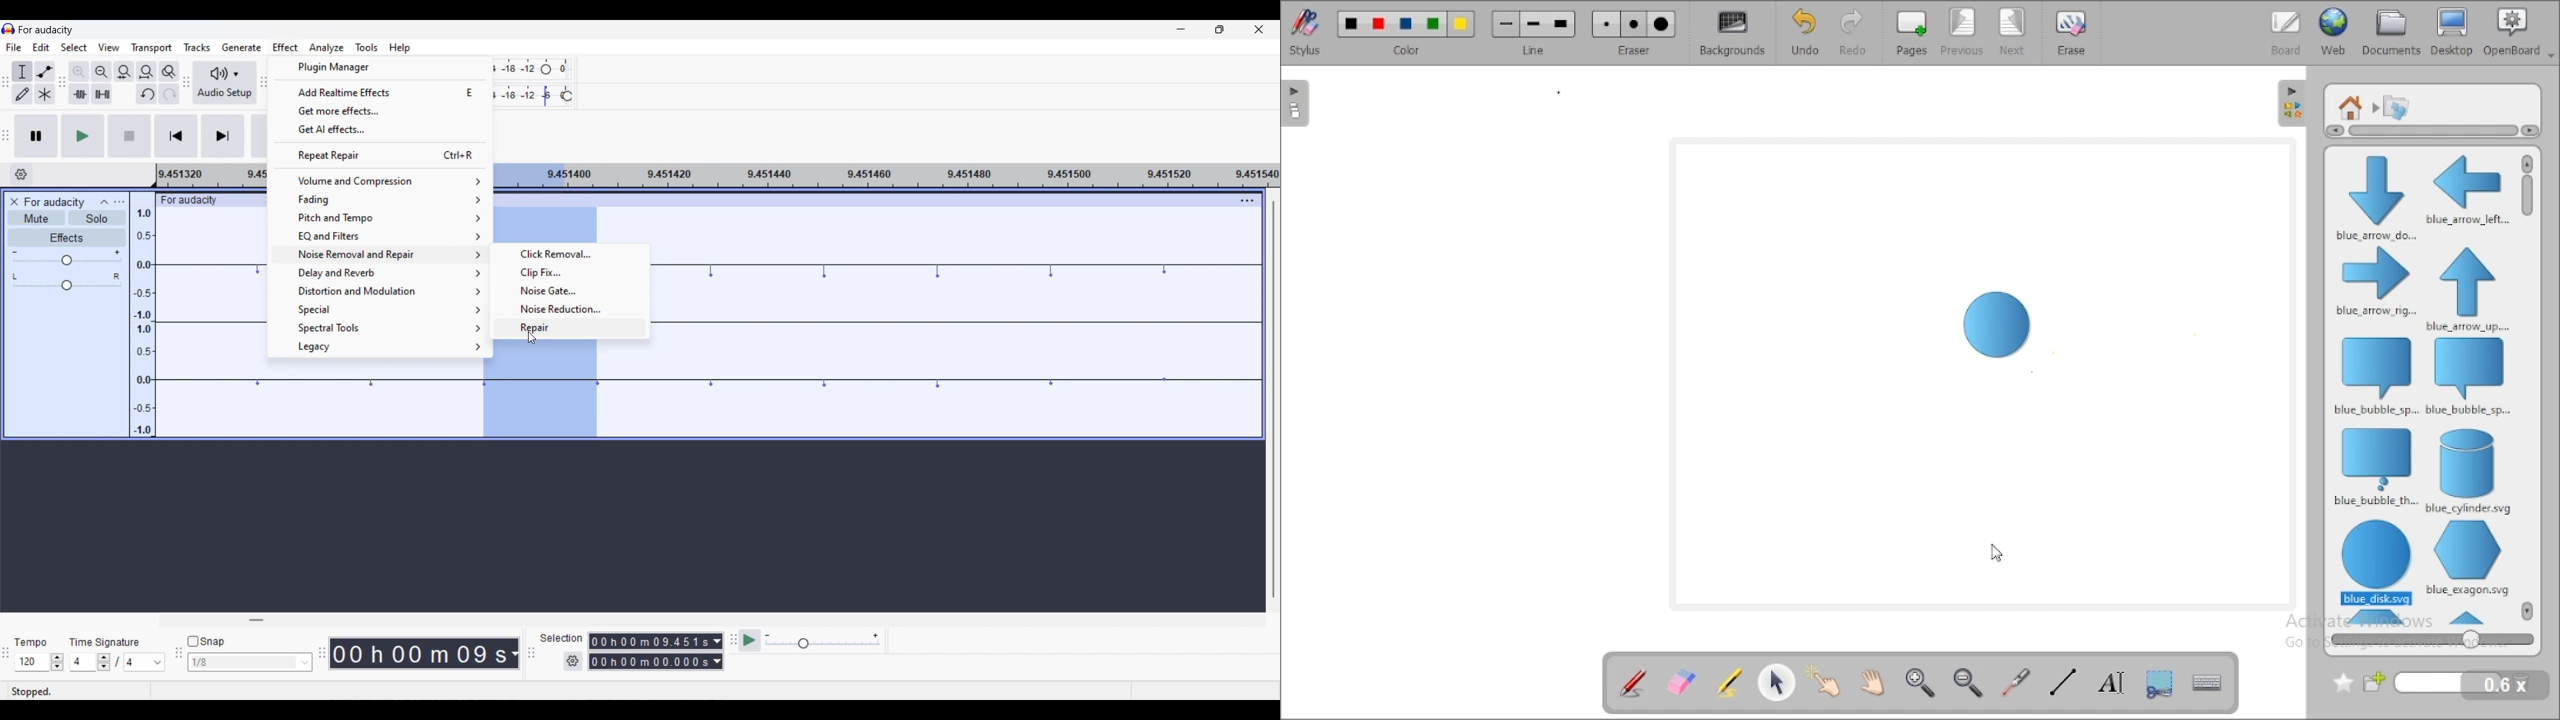 This screenshot has width=2576, height=728. Describe the element at coordinates (380, 273) in the screenshot. I see `Delay and reverb options` at that location.